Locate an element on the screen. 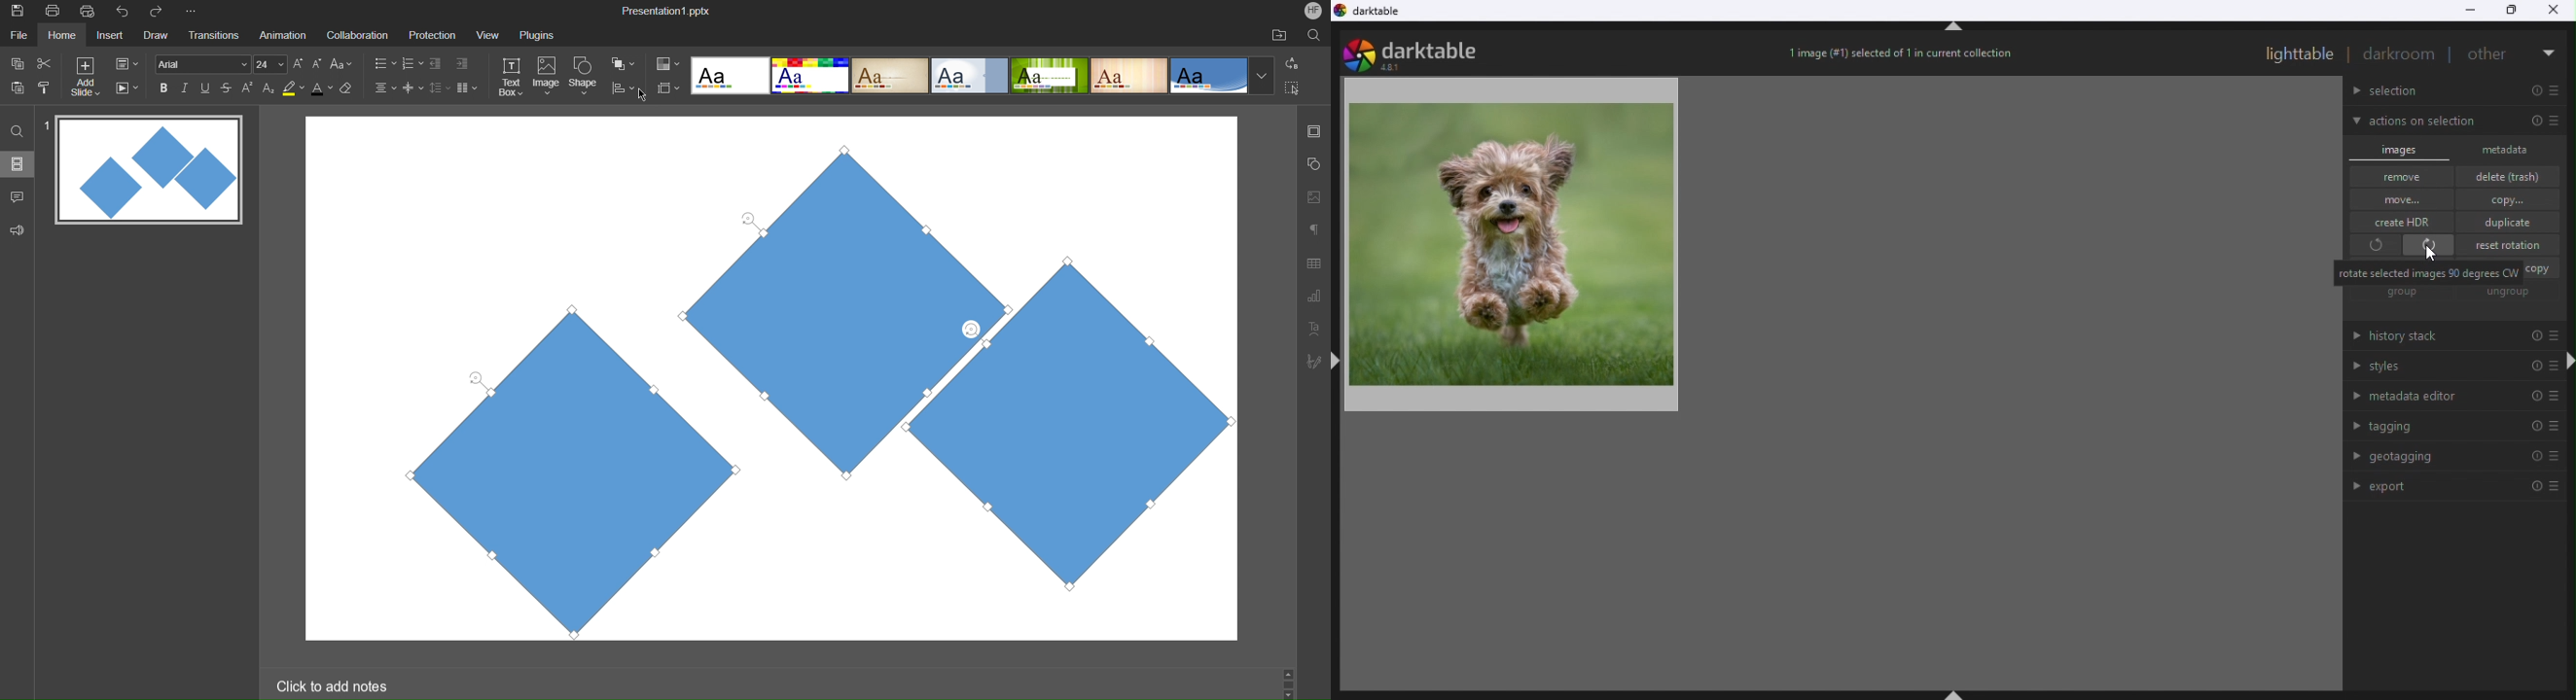 The height and width of the screenshot is (700, 2576). Signature is located at coordinates (1313, 361).